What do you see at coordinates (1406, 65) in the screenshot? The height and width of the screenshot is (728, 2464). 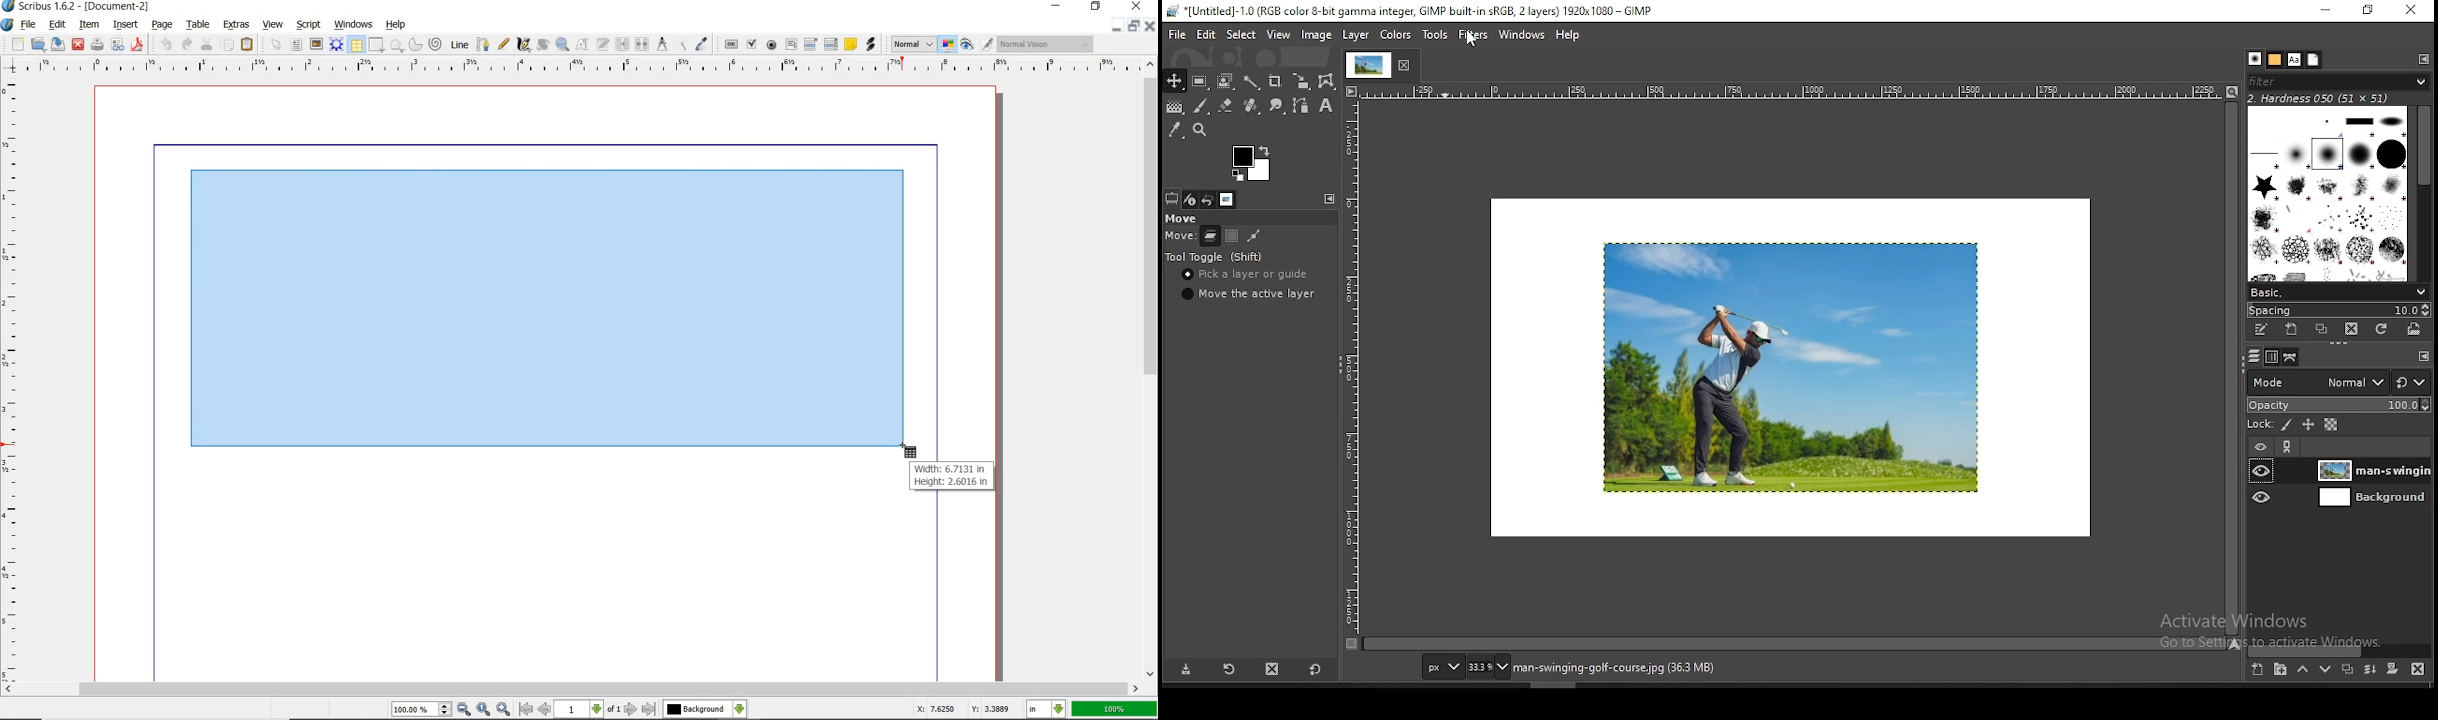 I see `close tab` at bounding box center [1406, 65].